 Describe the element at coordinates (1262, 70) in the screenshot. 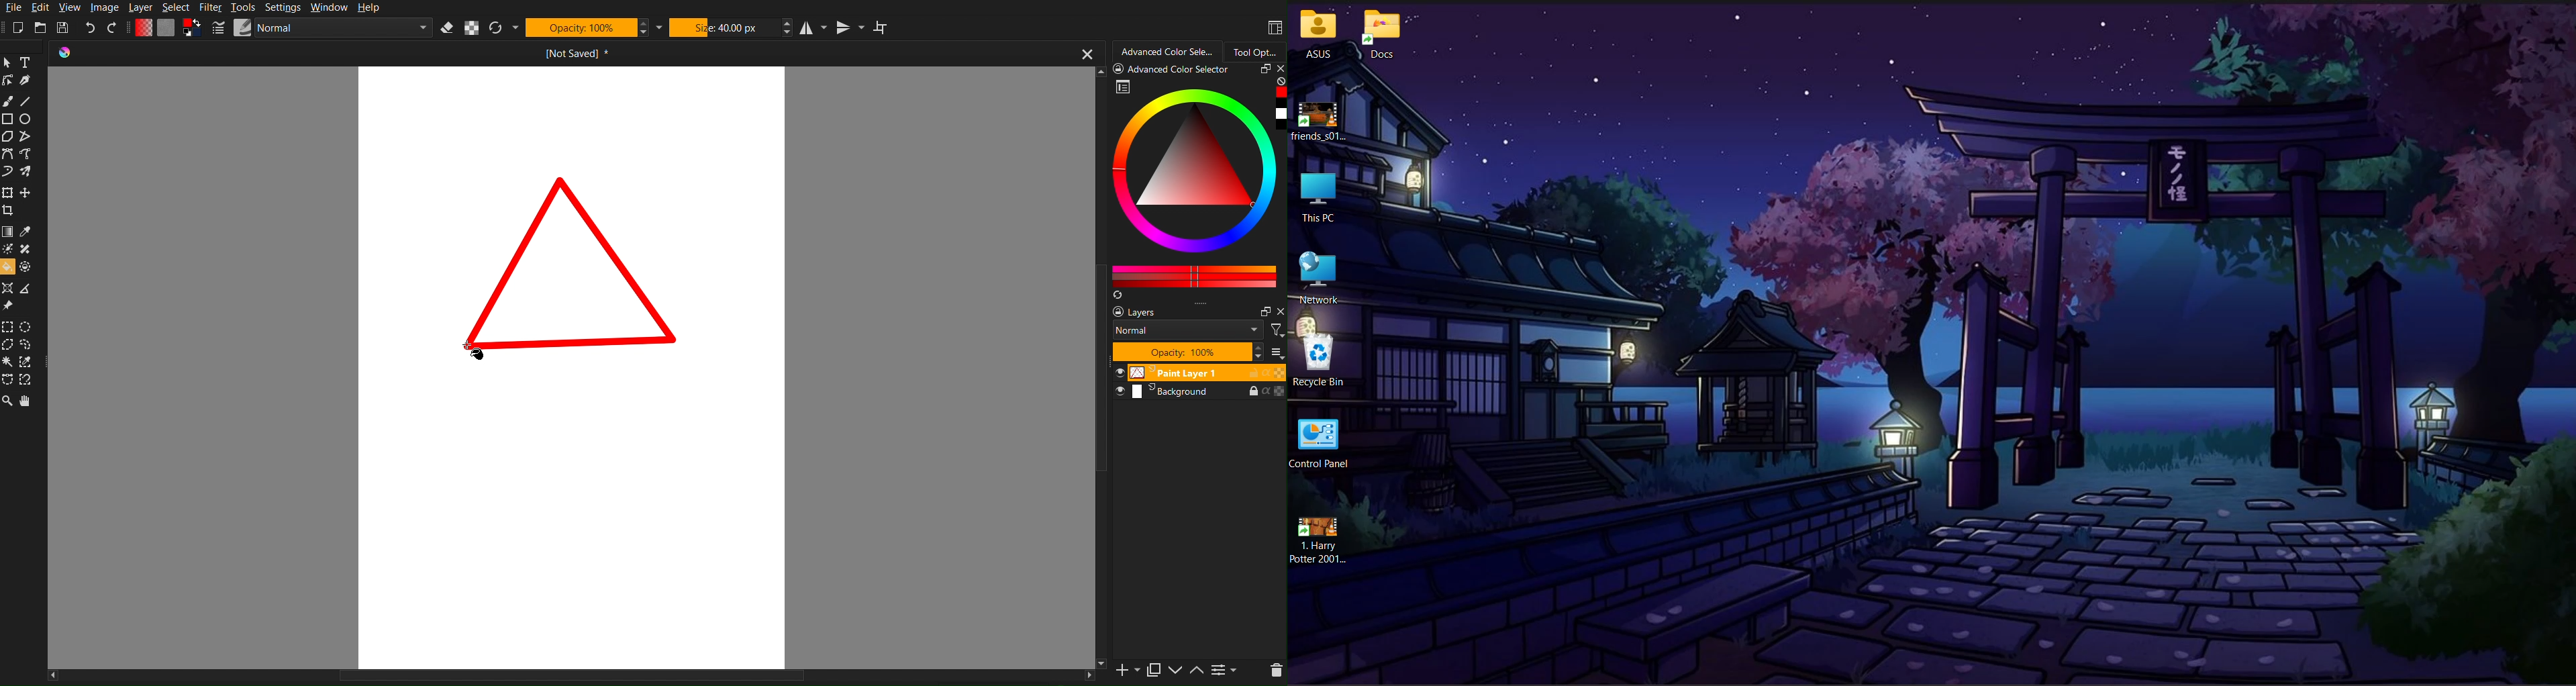

I see `restore panel` at that location.